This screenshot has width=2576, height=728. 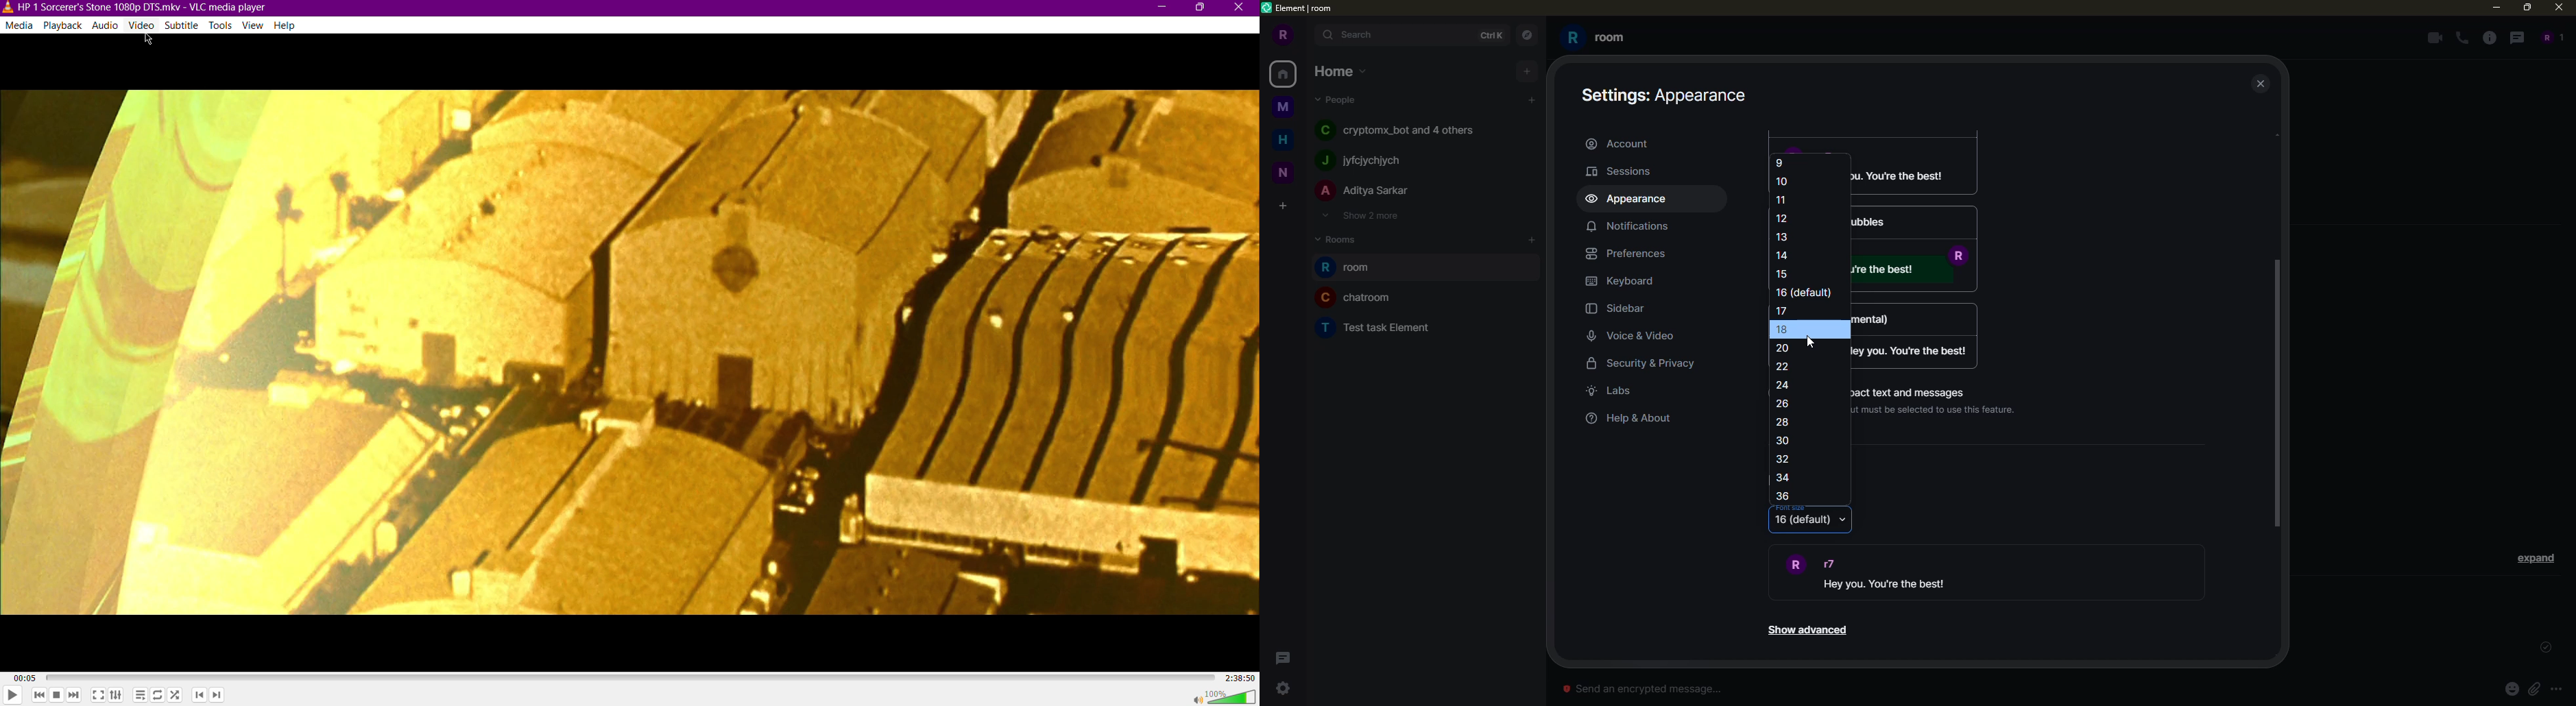 I want to click on voice call, so click(x=2464, y=38).